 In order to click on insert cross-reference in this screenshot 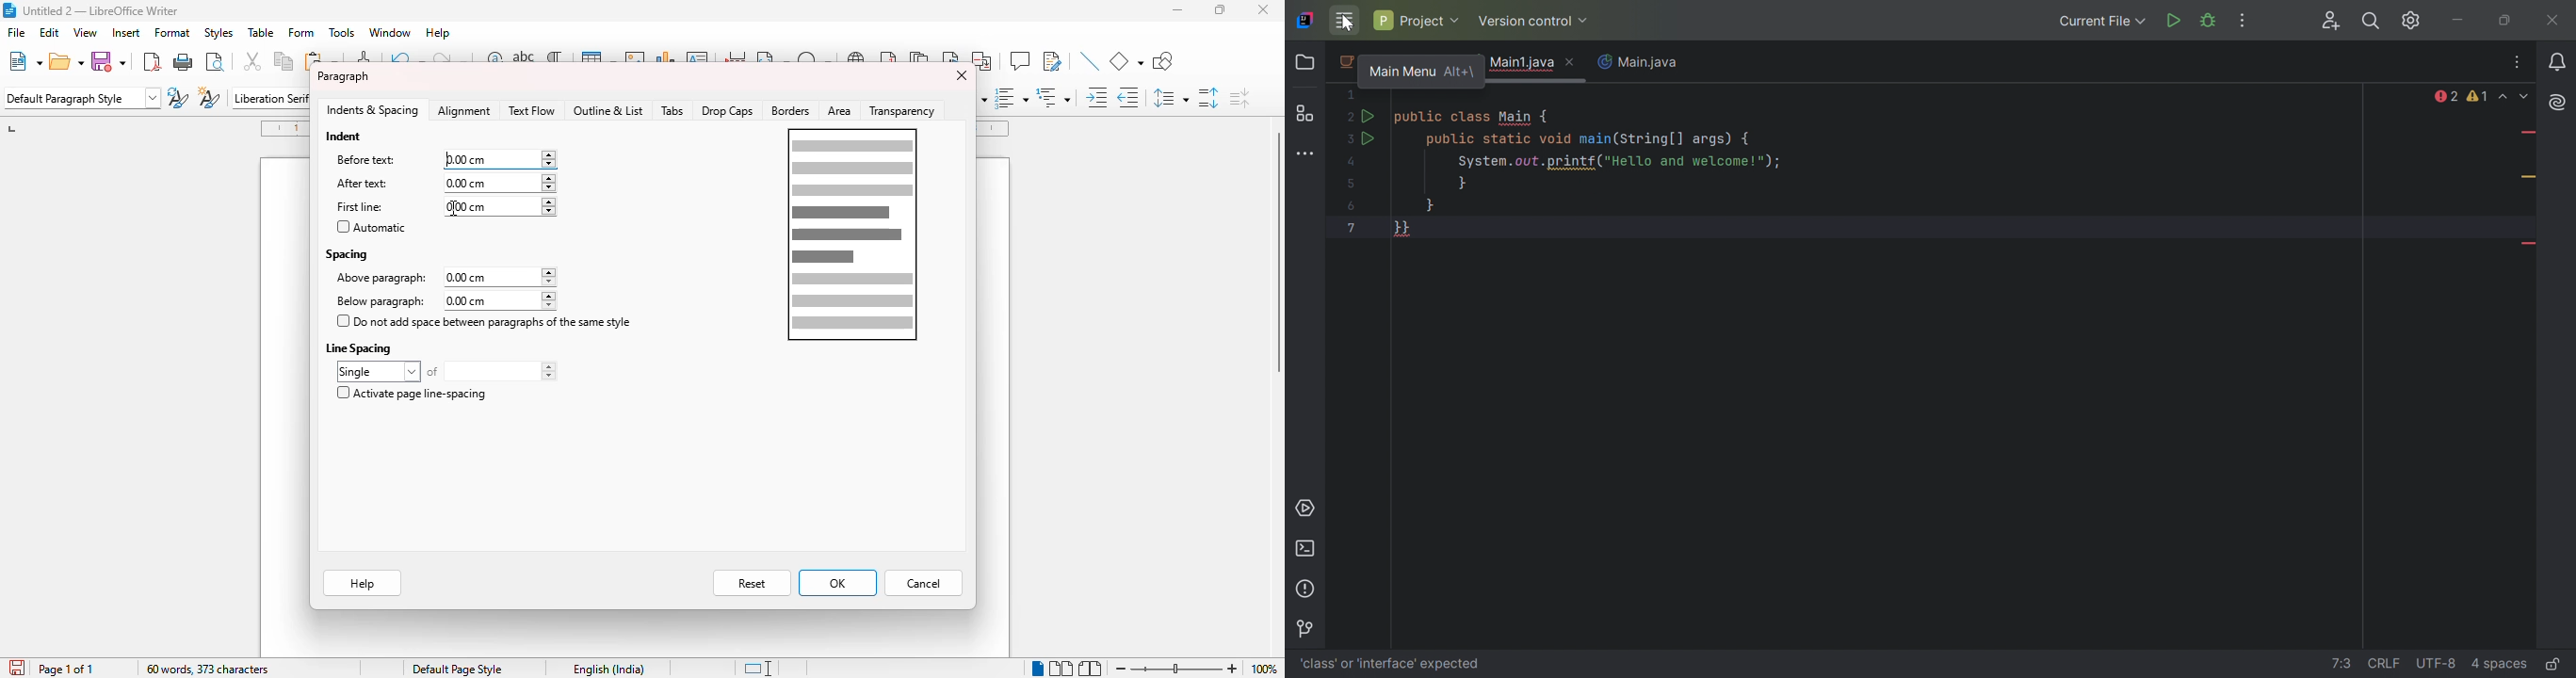, I will do `click(983, 61)`.